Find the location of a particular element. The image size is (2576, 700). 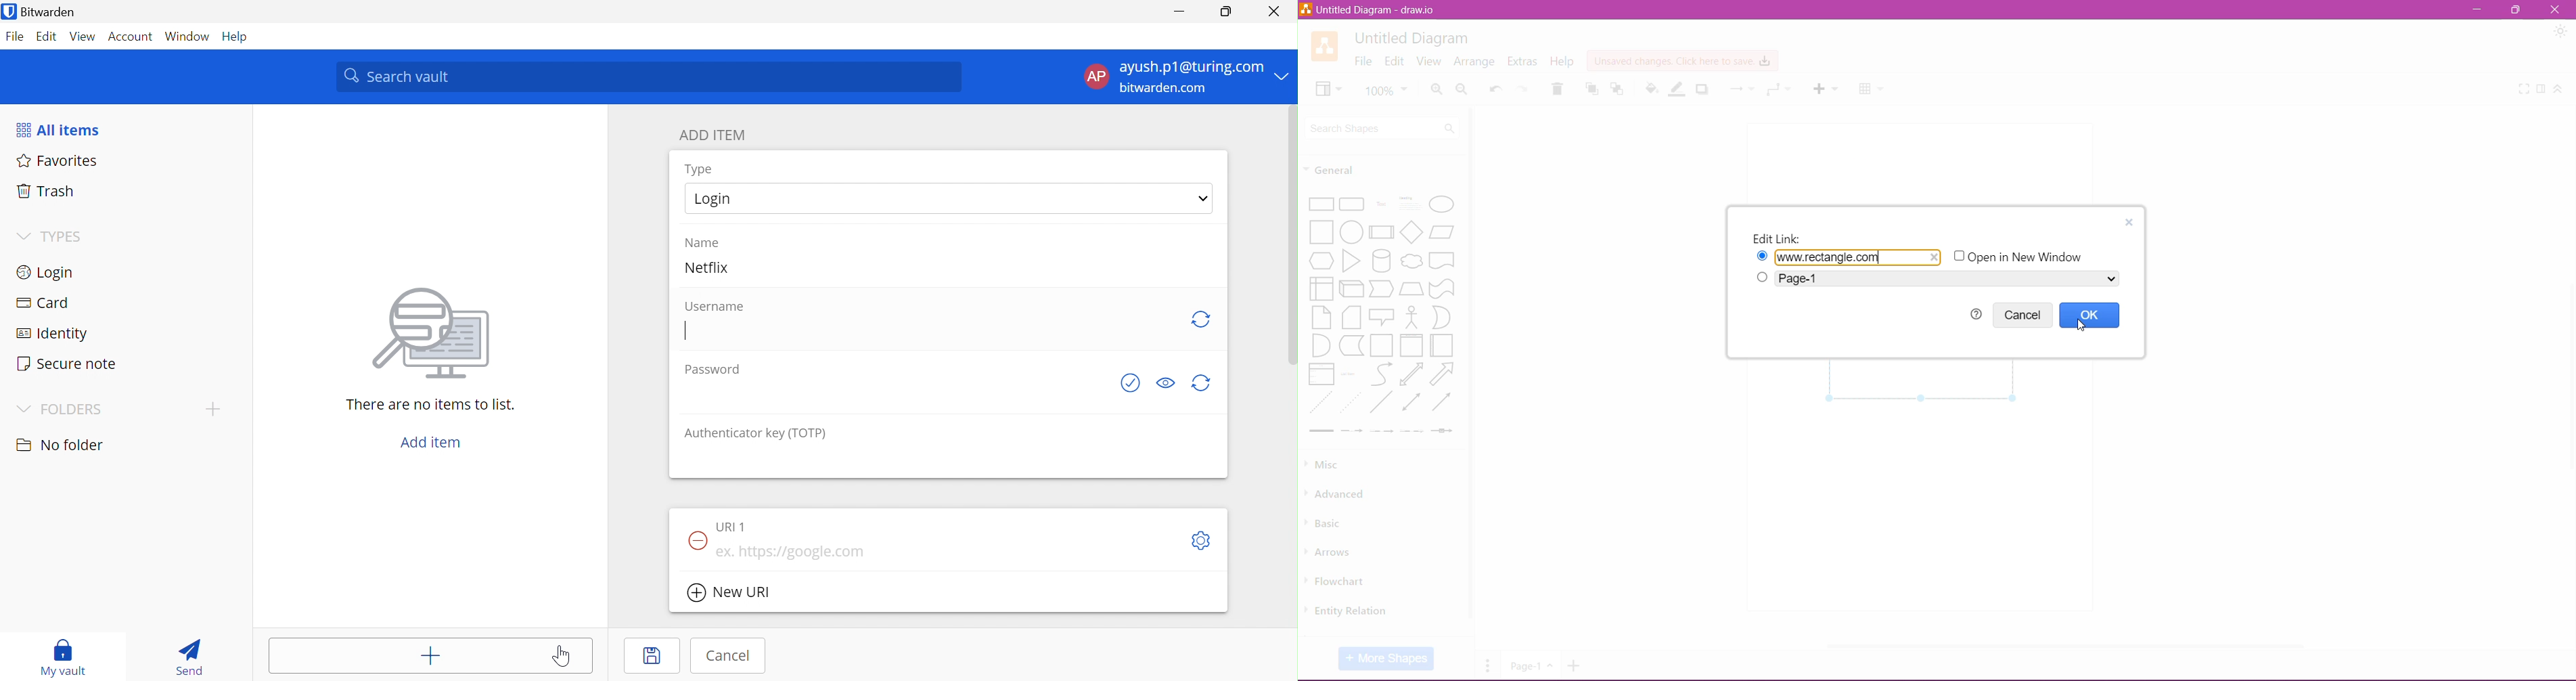

Flowchart is located at coordinates (1340, 581).